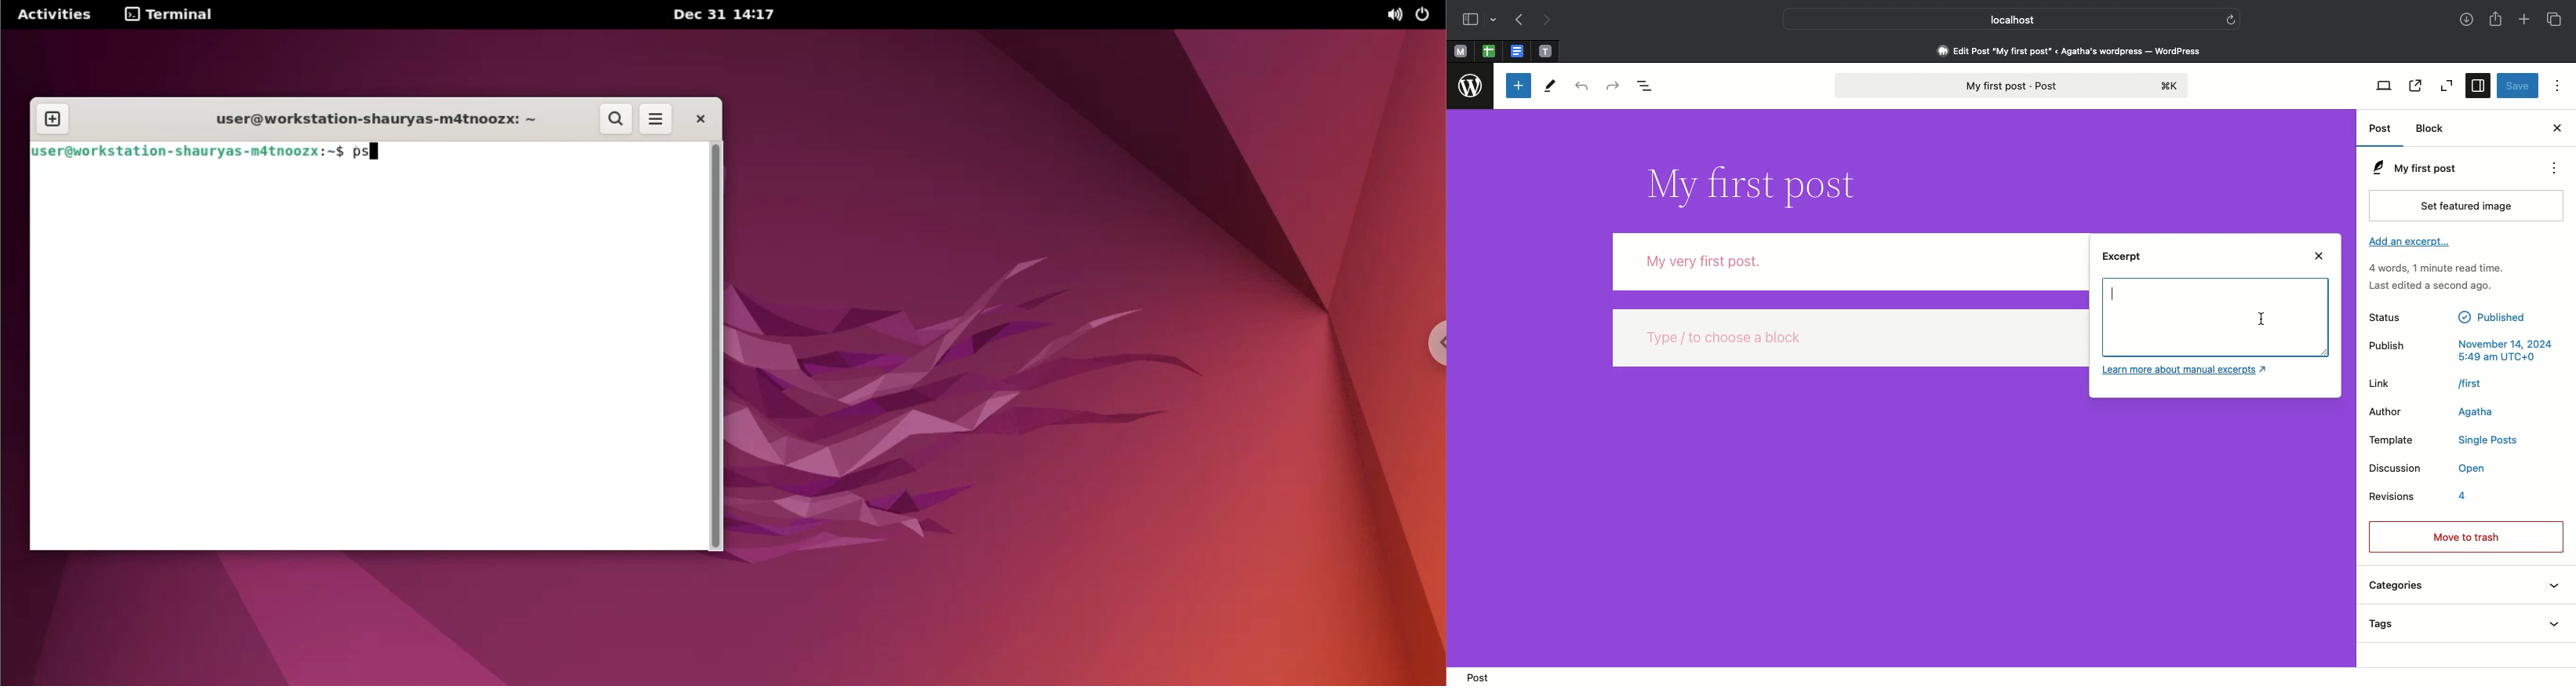 This screenshot has width=2576, height=700. I want to click on word document tab, so click(1515, 50).